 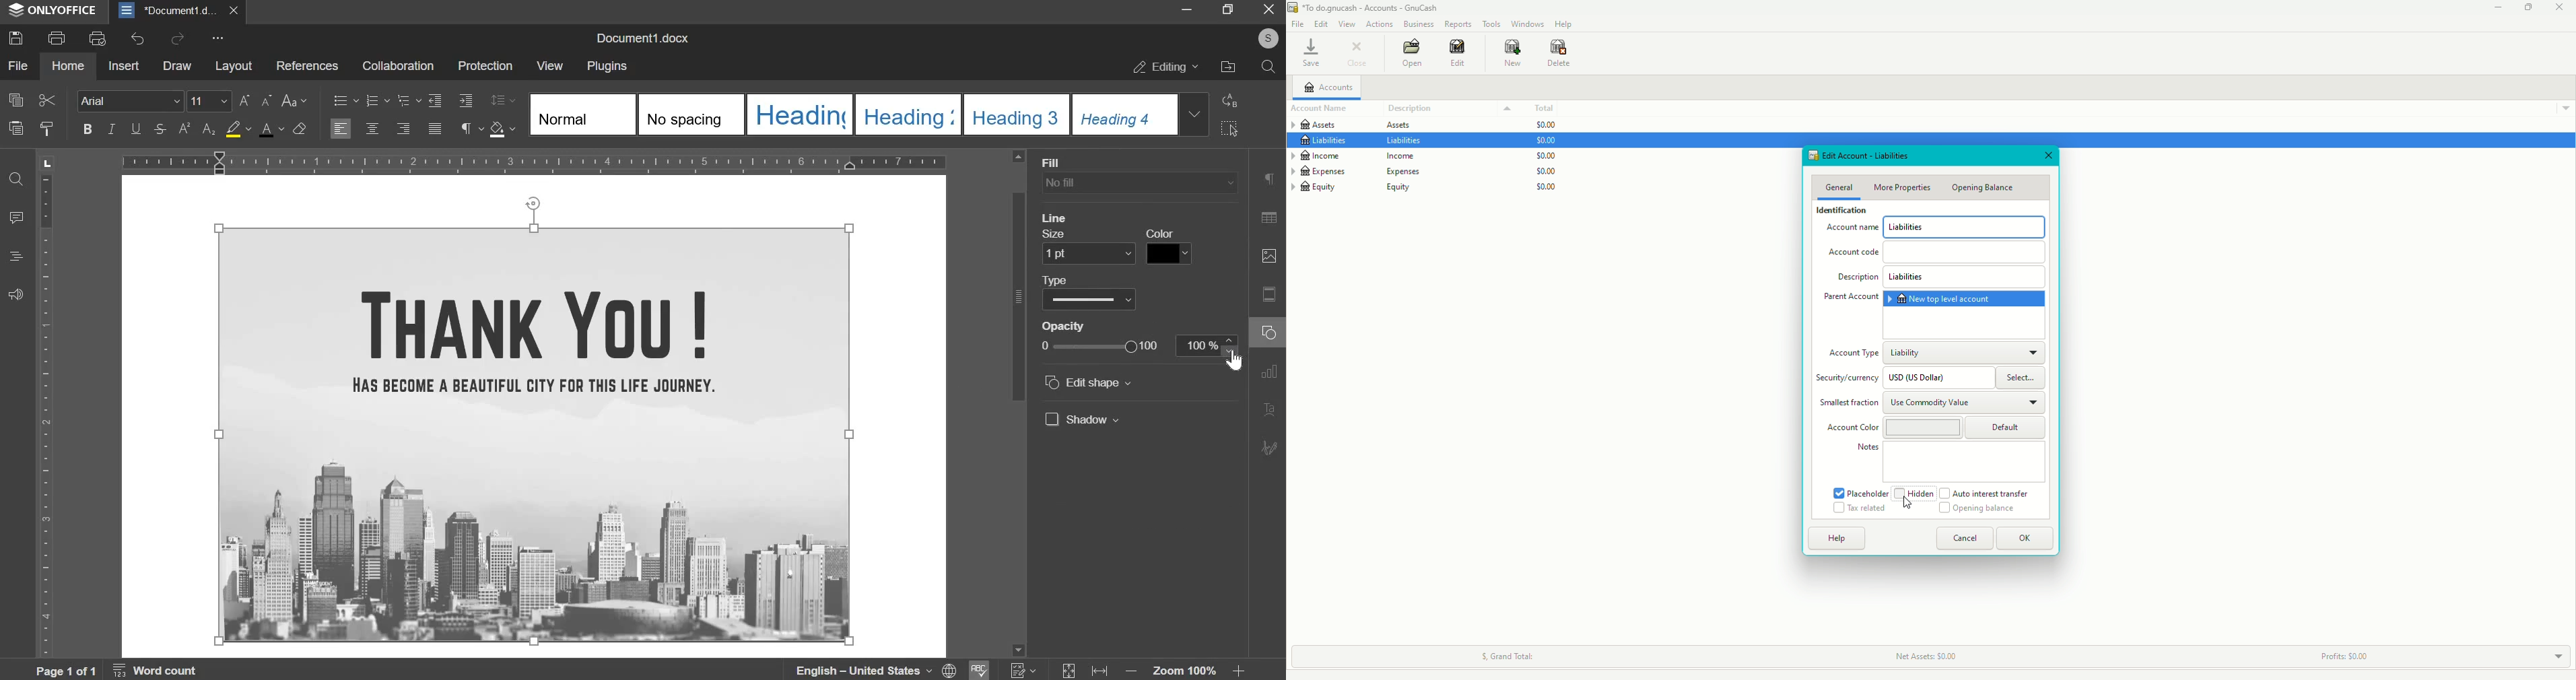 I want to click on Description, so click(x=1414, y=108).